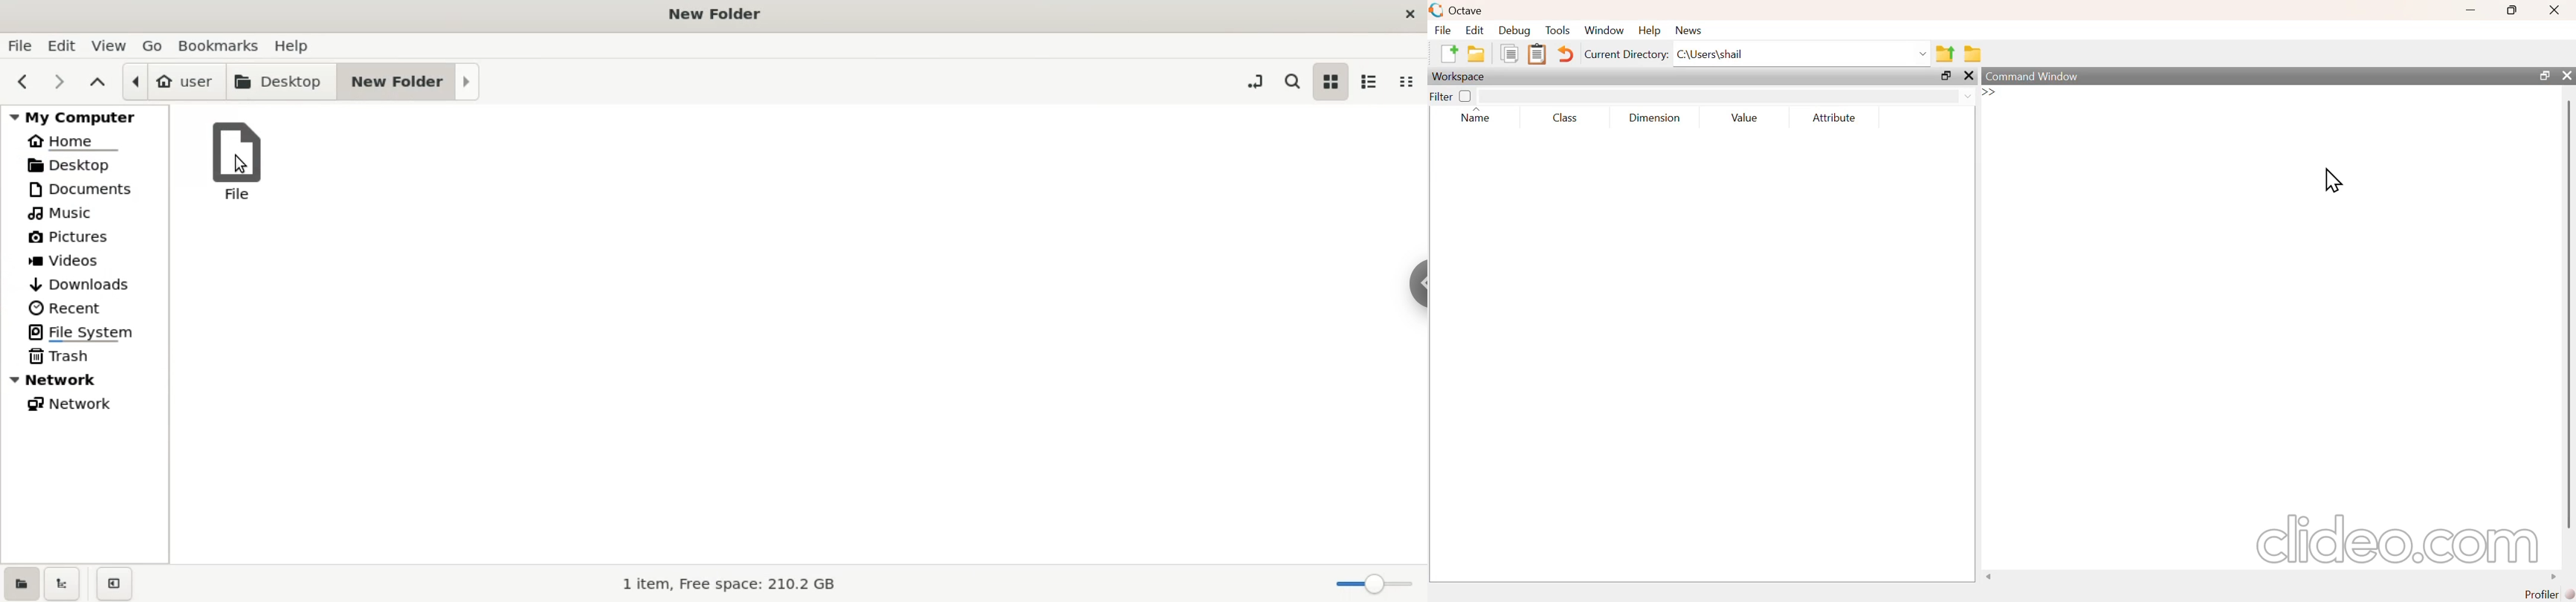 This screenshot has width=2576, height=616. What do you see at coordinates (2007, 94) in the screenshot?
I see `typing cursor` at bounding box center [2007, 94].